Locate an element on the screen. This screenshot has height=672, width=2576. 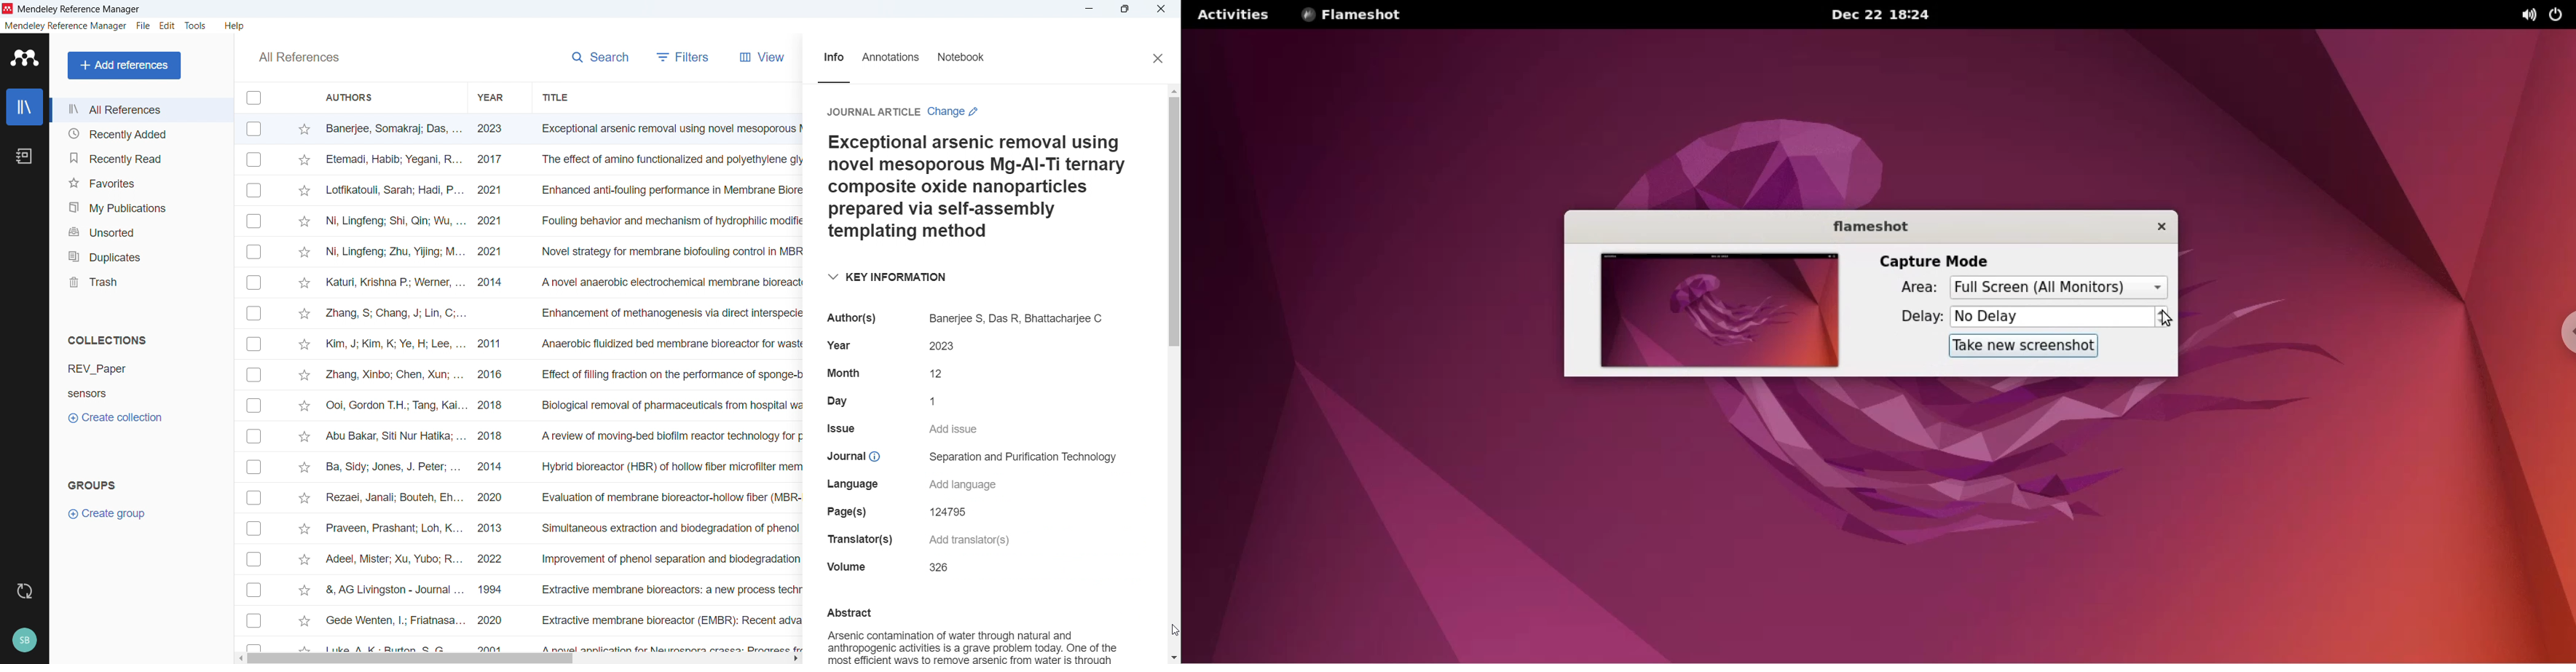
info is located at coordinates (831, 60).